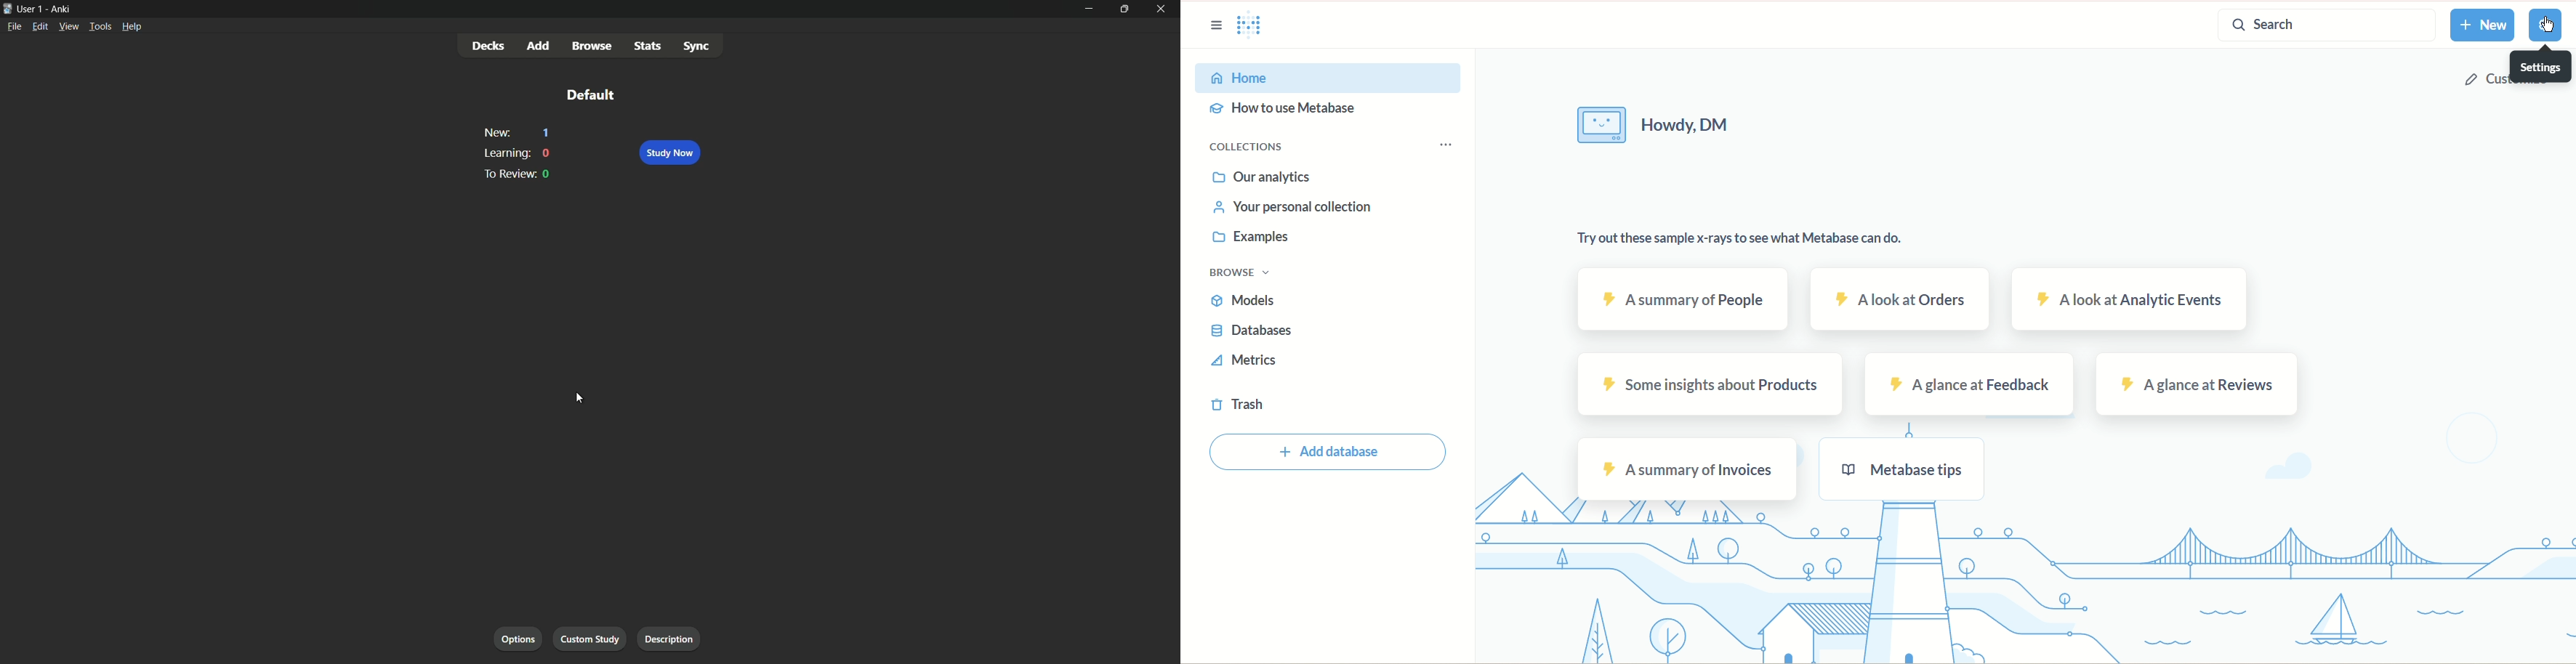 This screenshot has width=2576, height=672. I want to click on stats, so click(648, 47).